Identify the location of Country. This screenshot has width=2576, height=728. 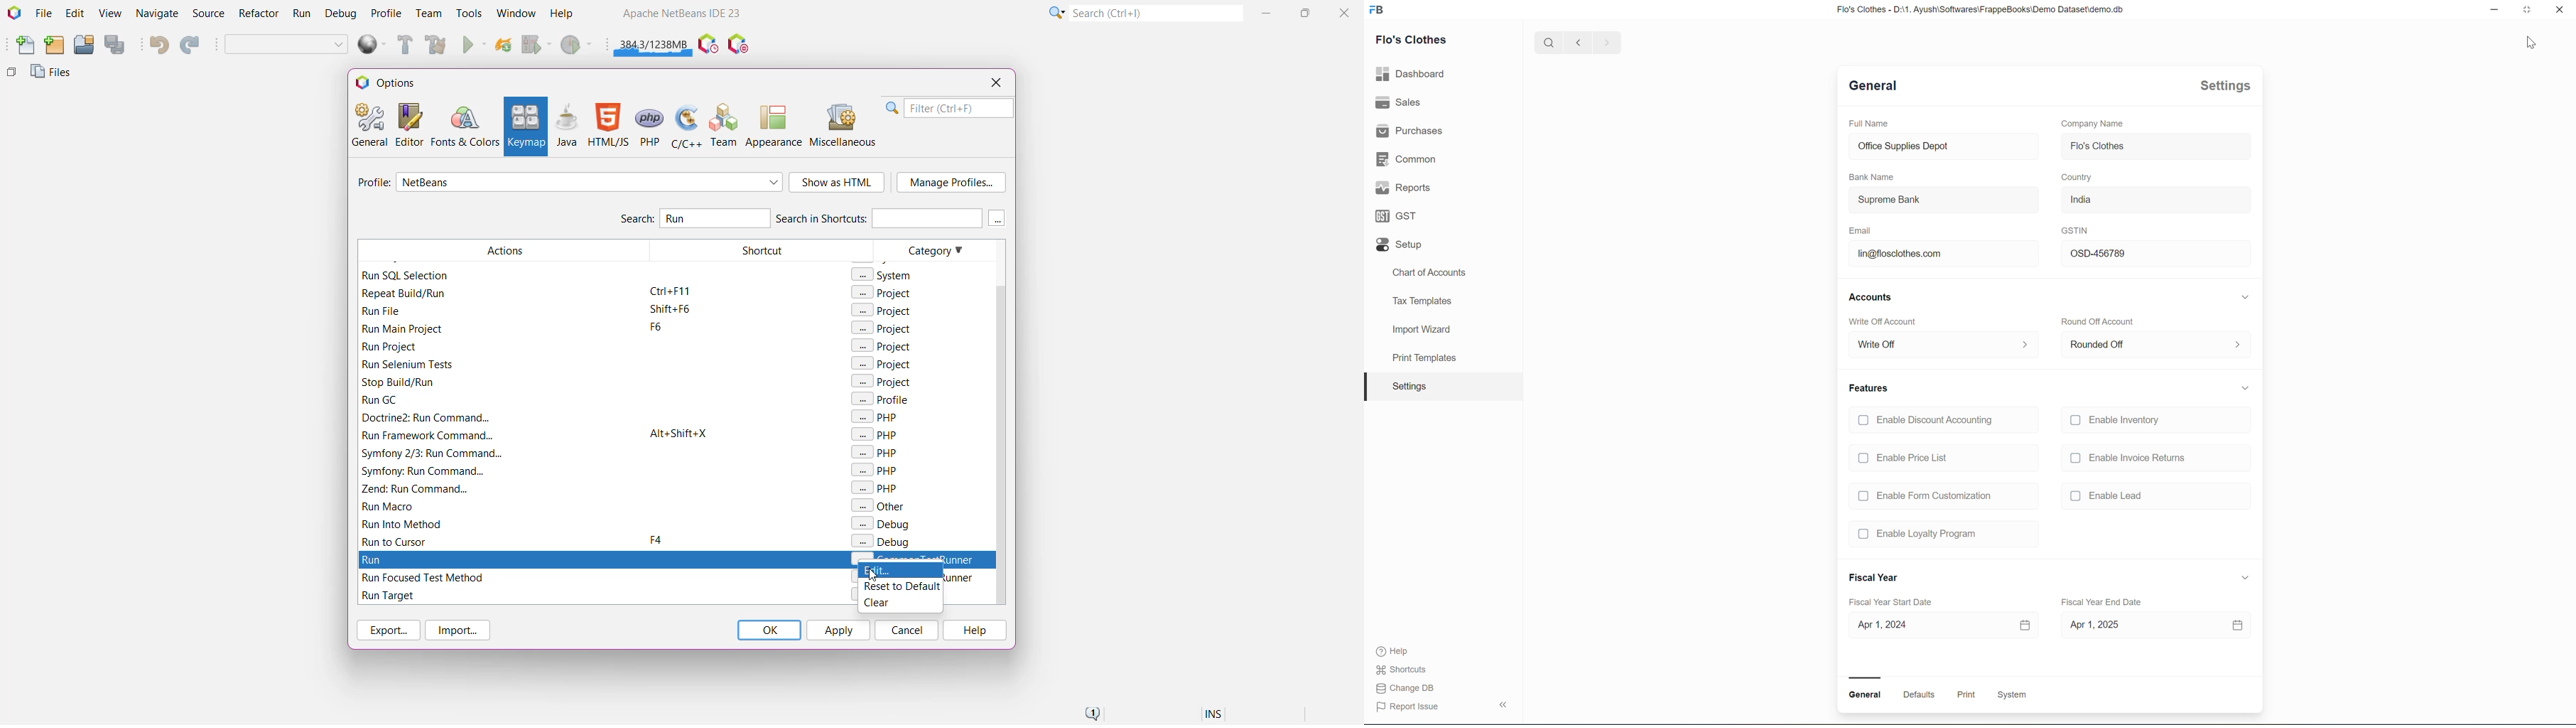
(2076, 177).